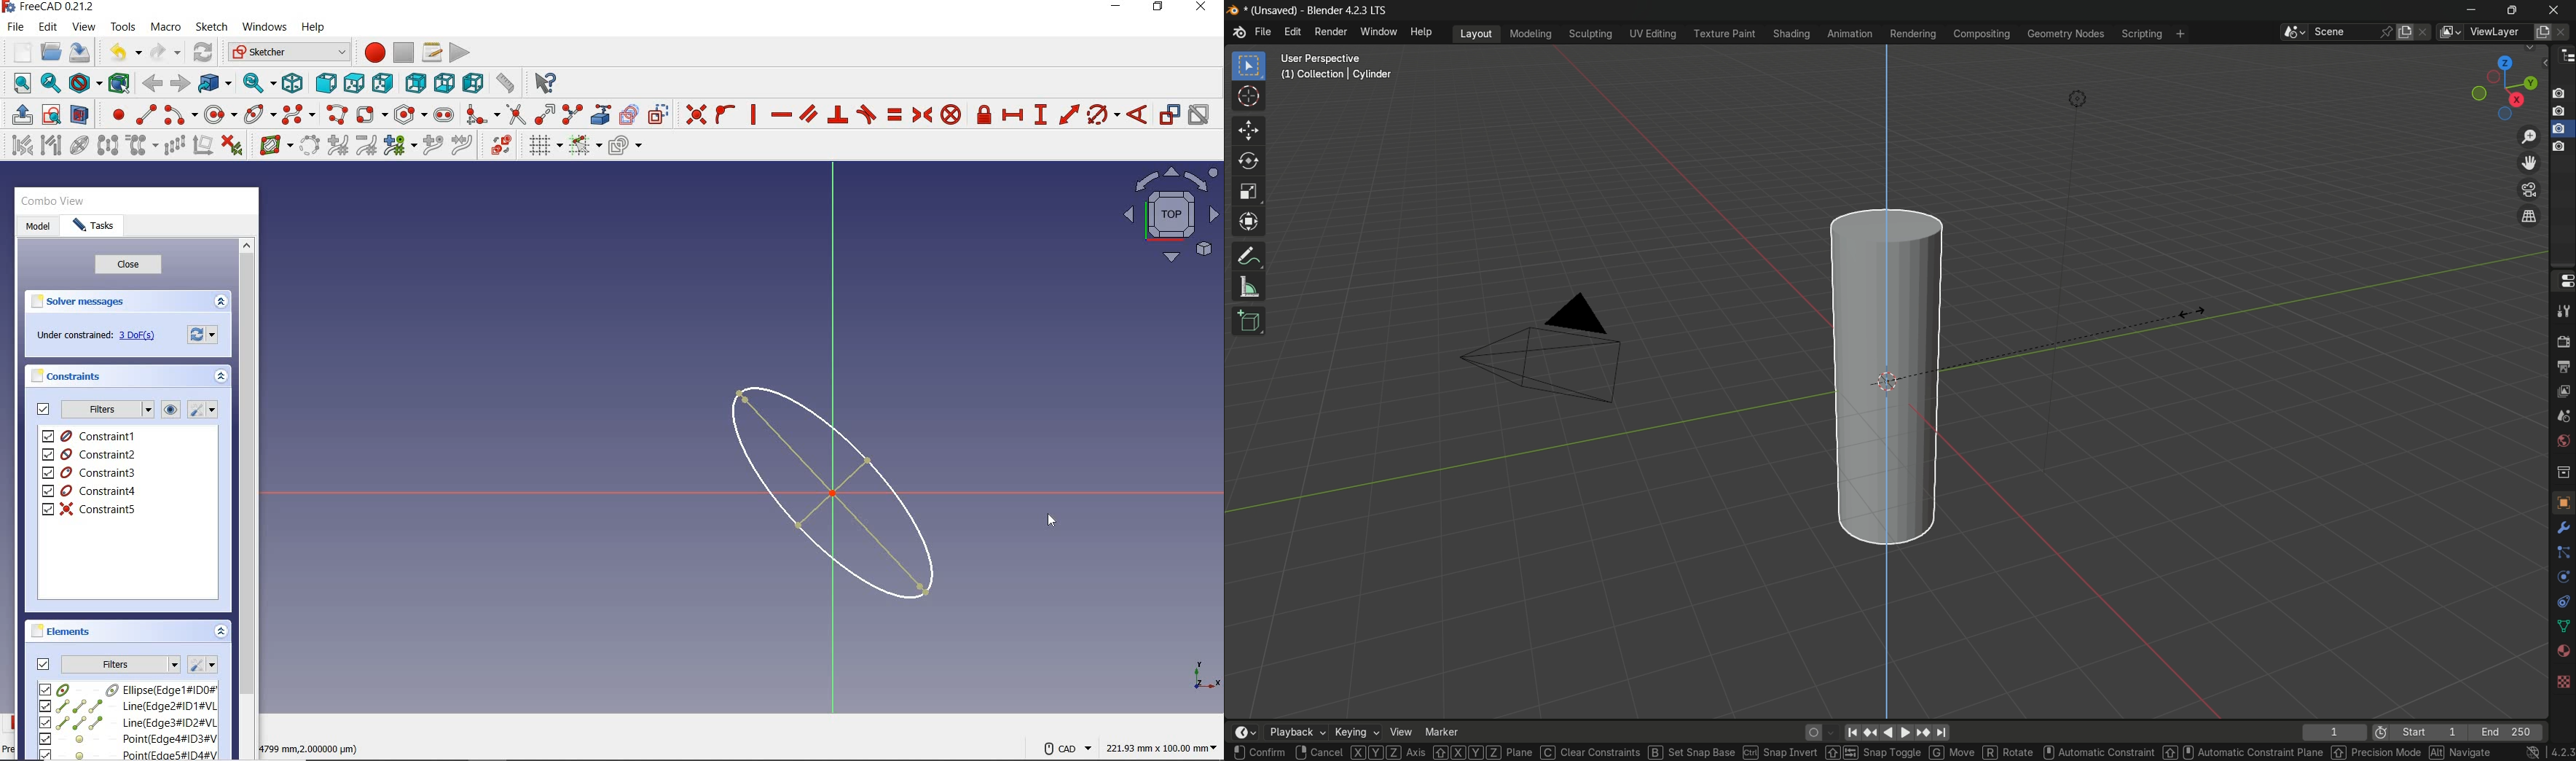  Describe the element at coordinates (94, 436) in the screenshot. I see `constraint1` at that location.